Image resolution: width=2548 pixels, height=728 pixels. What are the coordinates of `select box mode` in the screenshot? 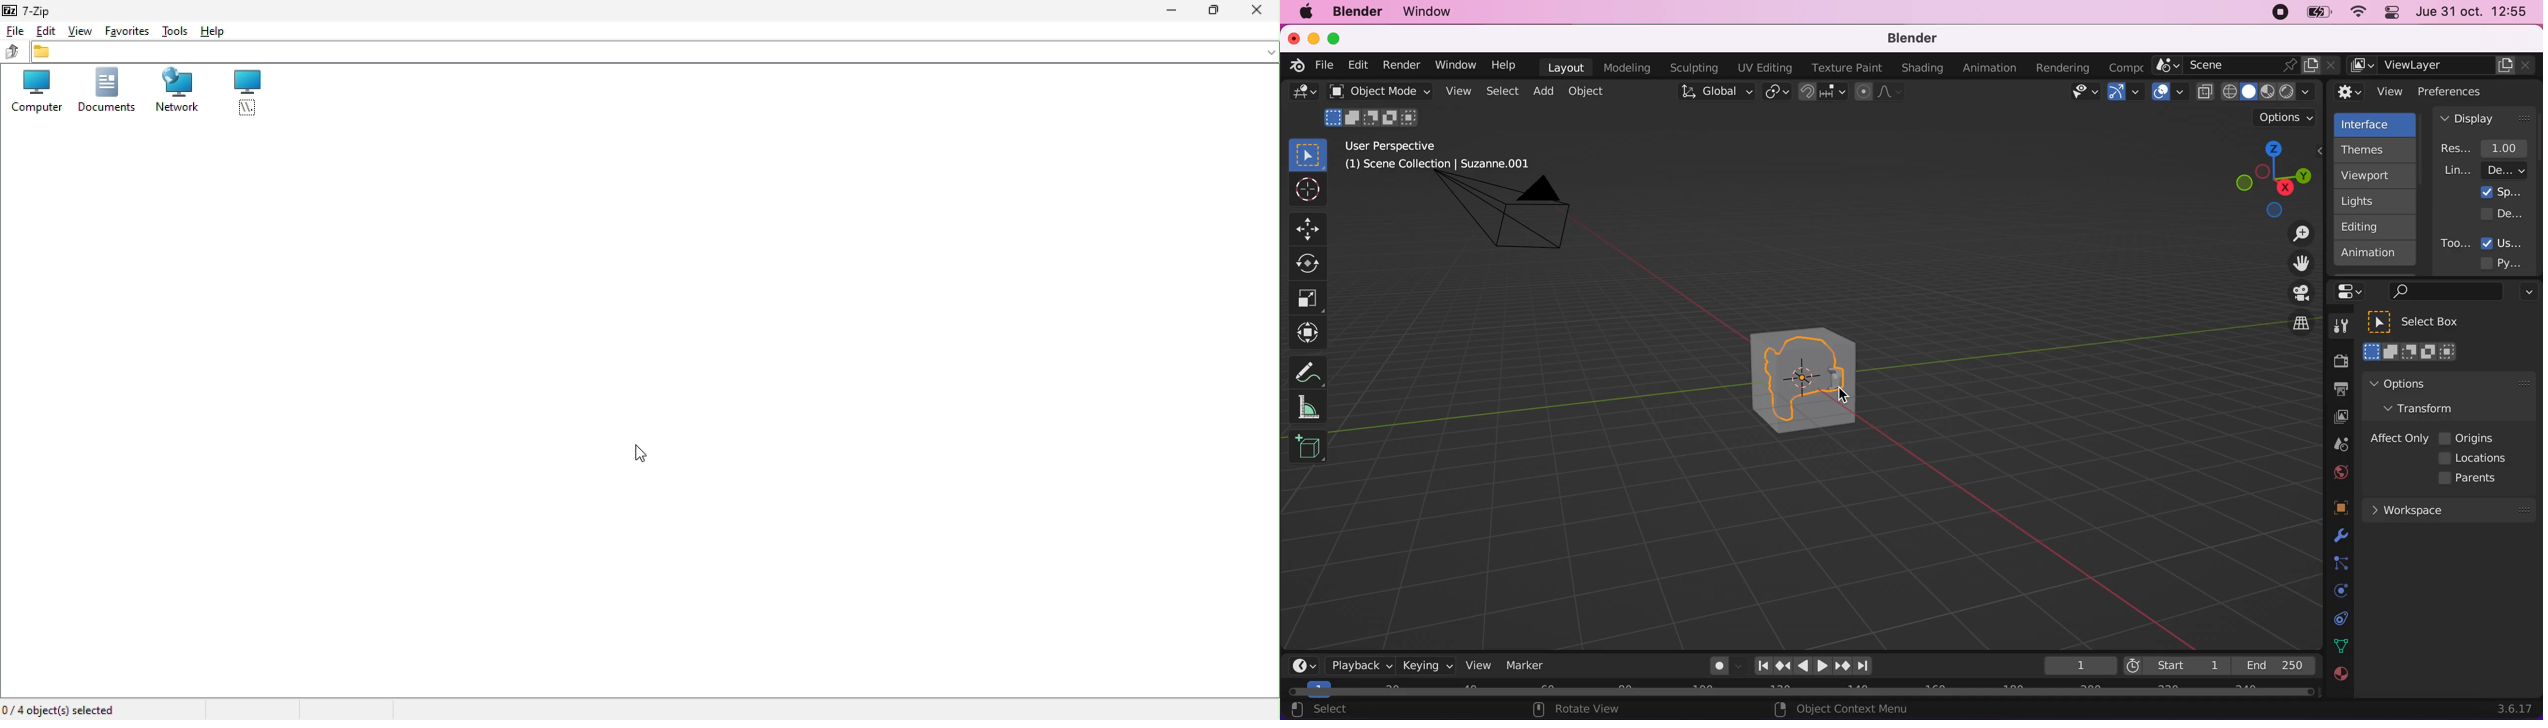 It's located at (2410, 352).